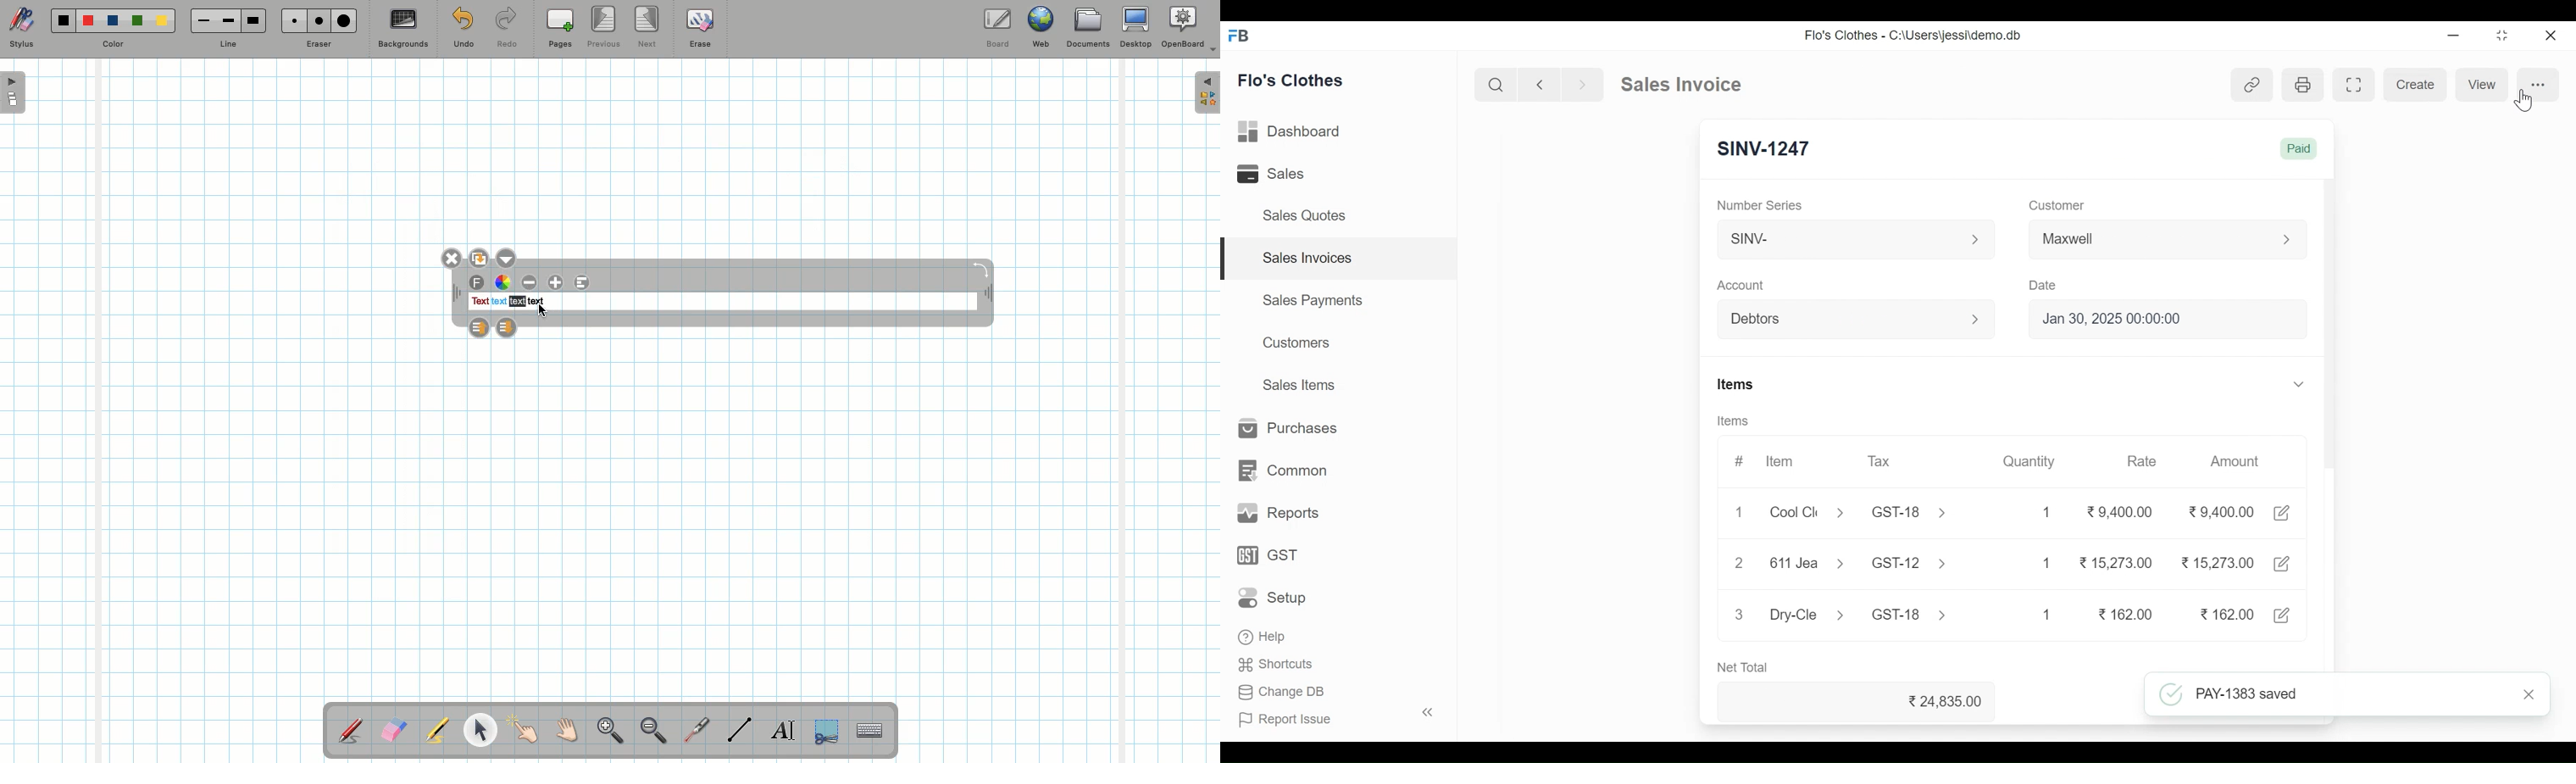 Image resolution: width=2576 pixels, height=784 pixels. Describe the element at coordinates (1739, 613) in the screenshot. I see `3` at that location.